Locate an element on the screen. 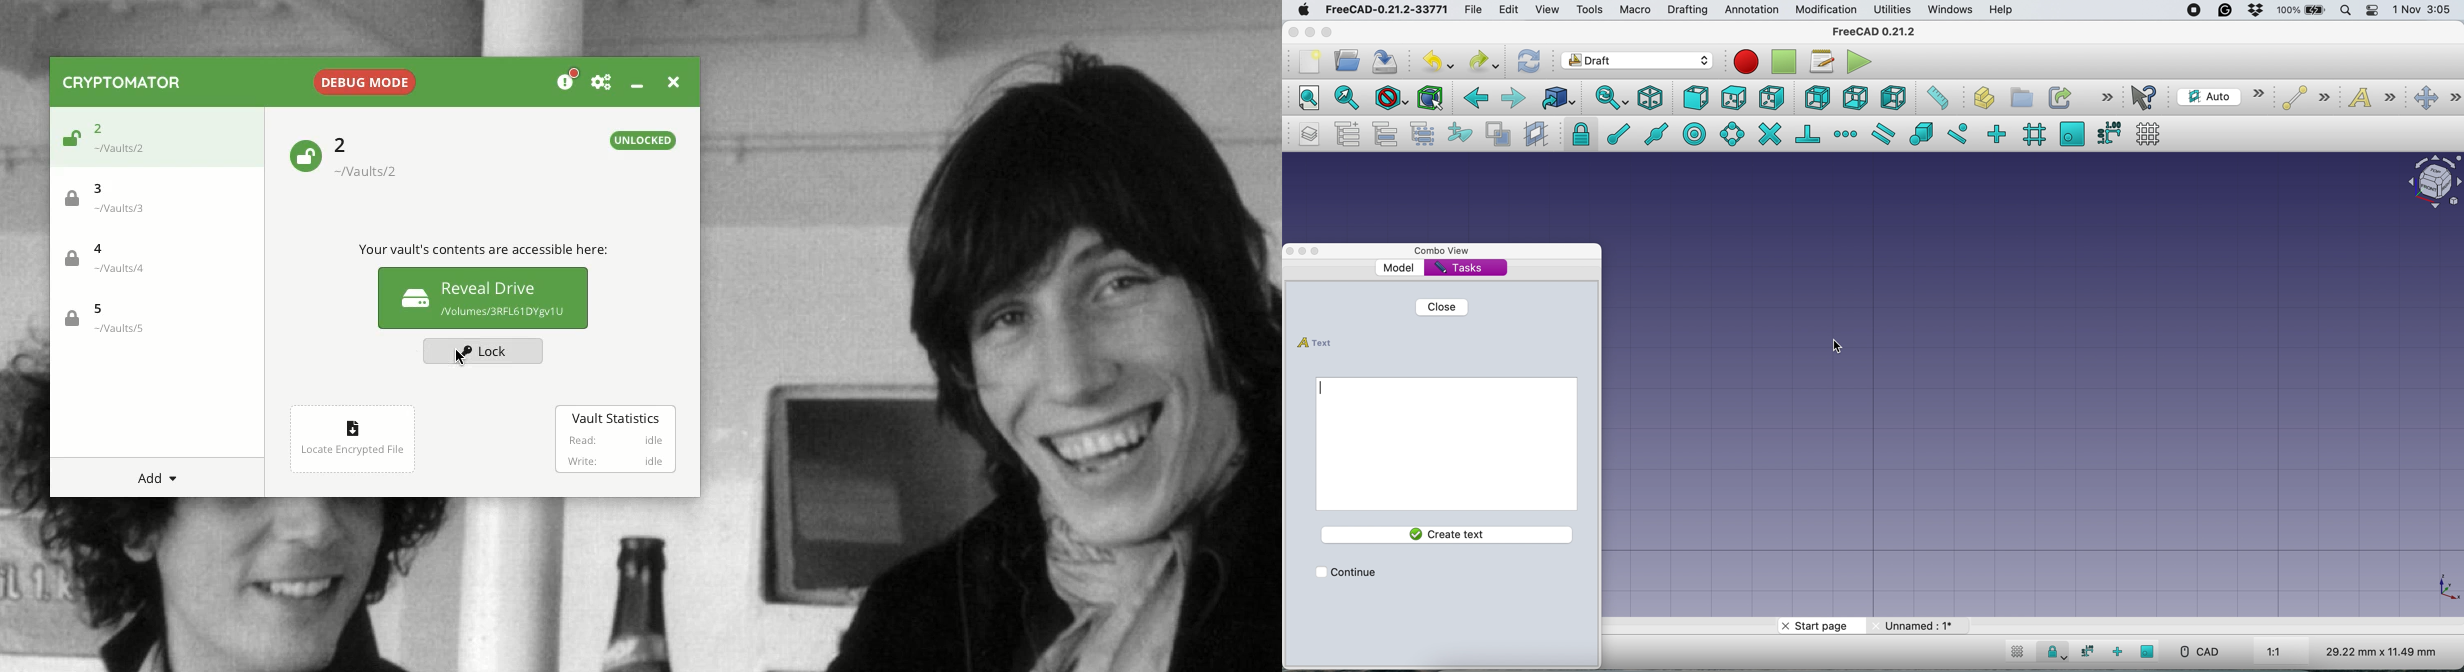  add a new named group is located at coordinates (1345, 135).